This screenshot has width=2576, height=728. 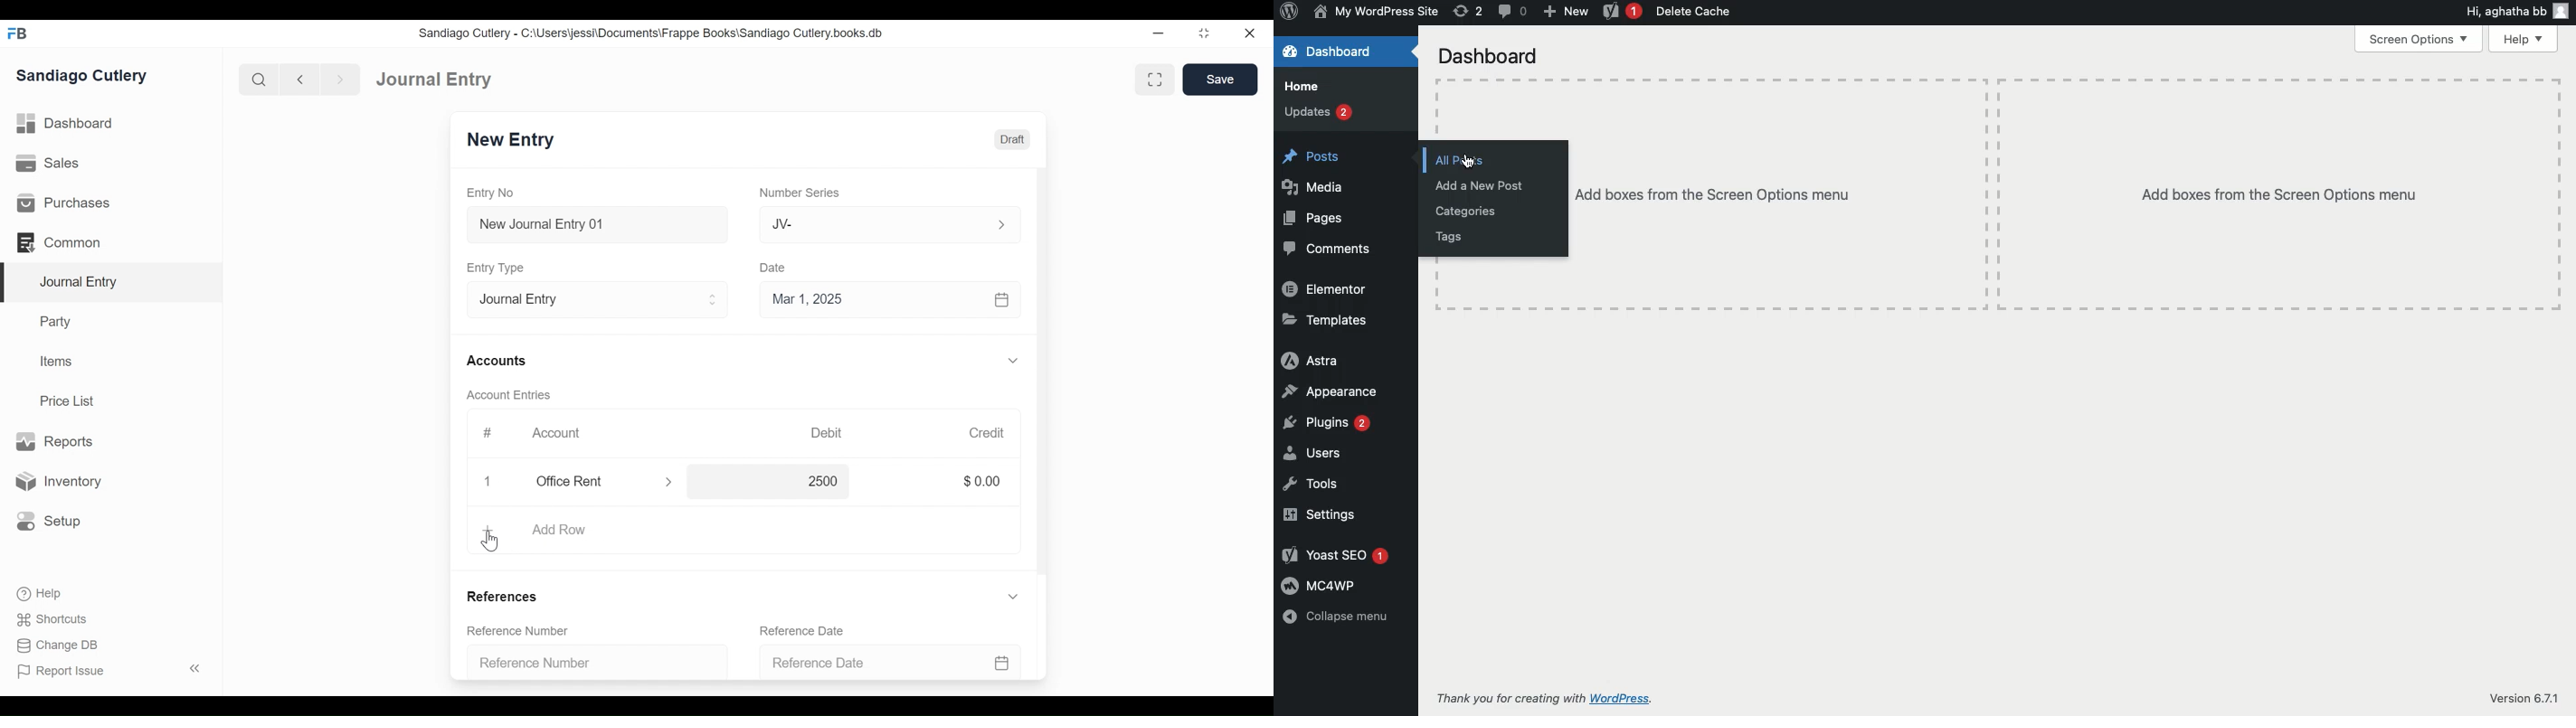 What do you see at coordinates (66, 672) in the screenshot?
I see `Report Issue` at bounding box center [66, 672].